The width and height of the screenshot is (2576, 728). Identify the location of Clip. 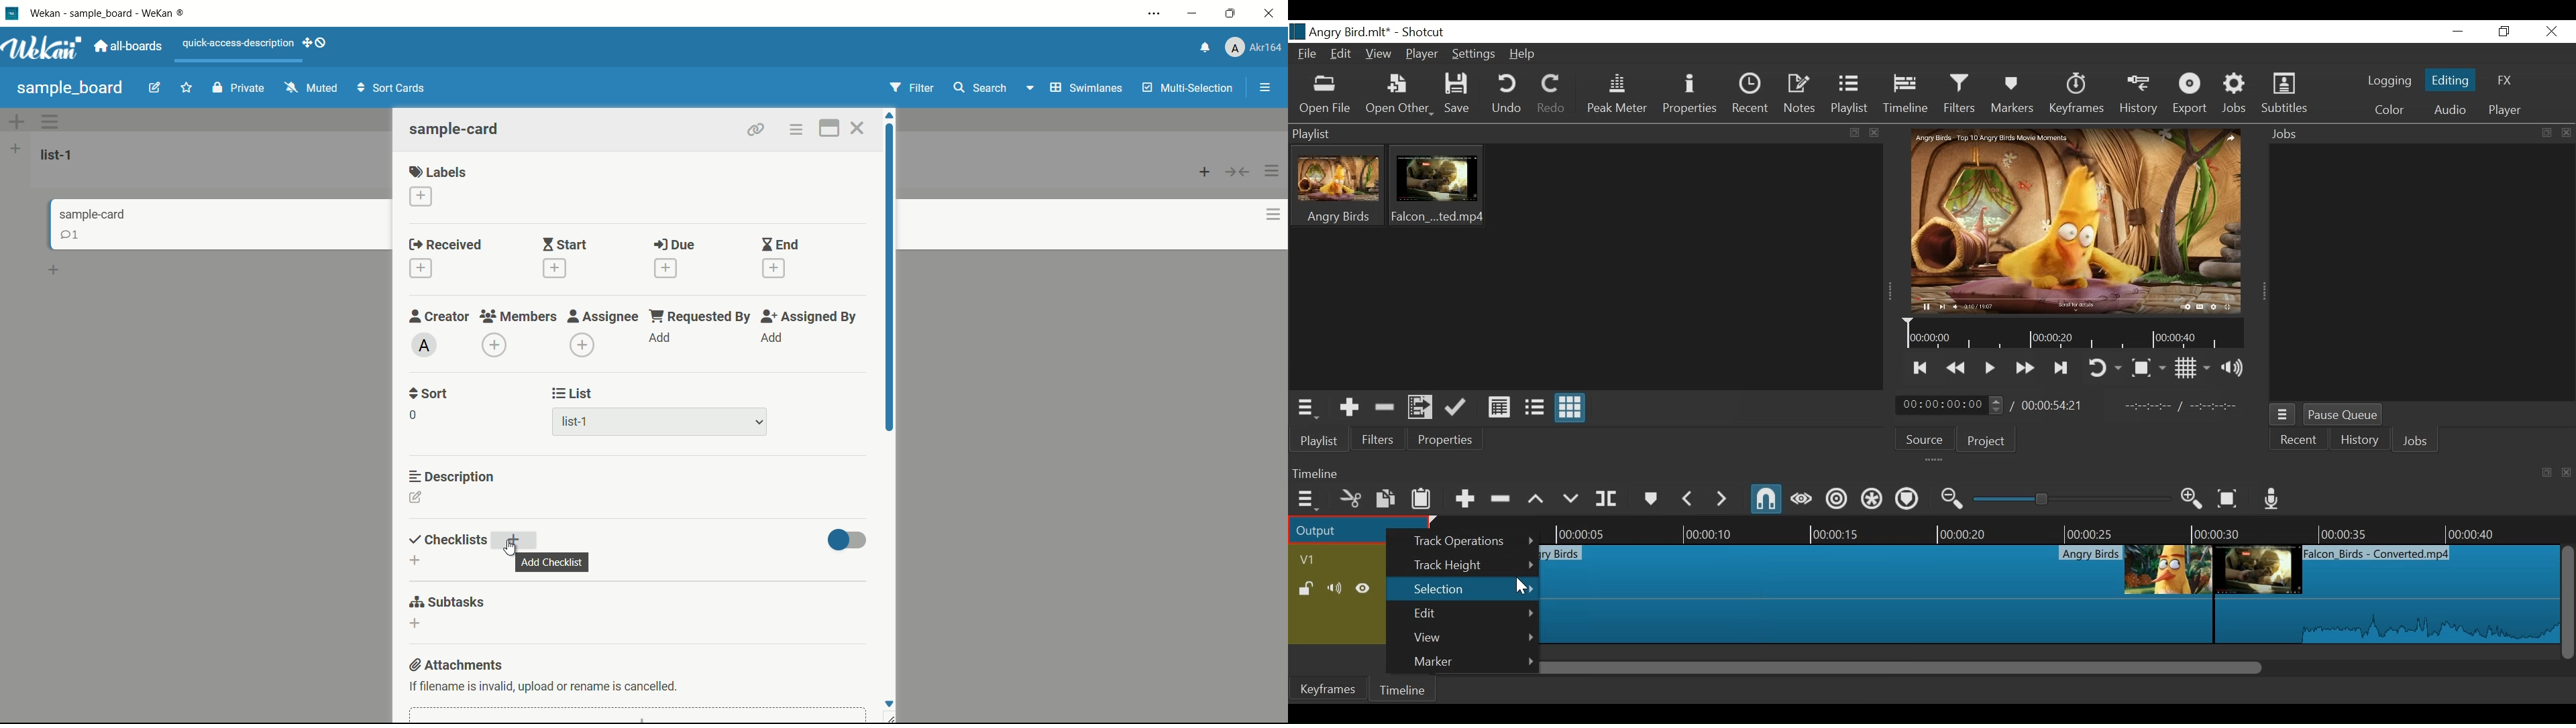
(1878, 594).